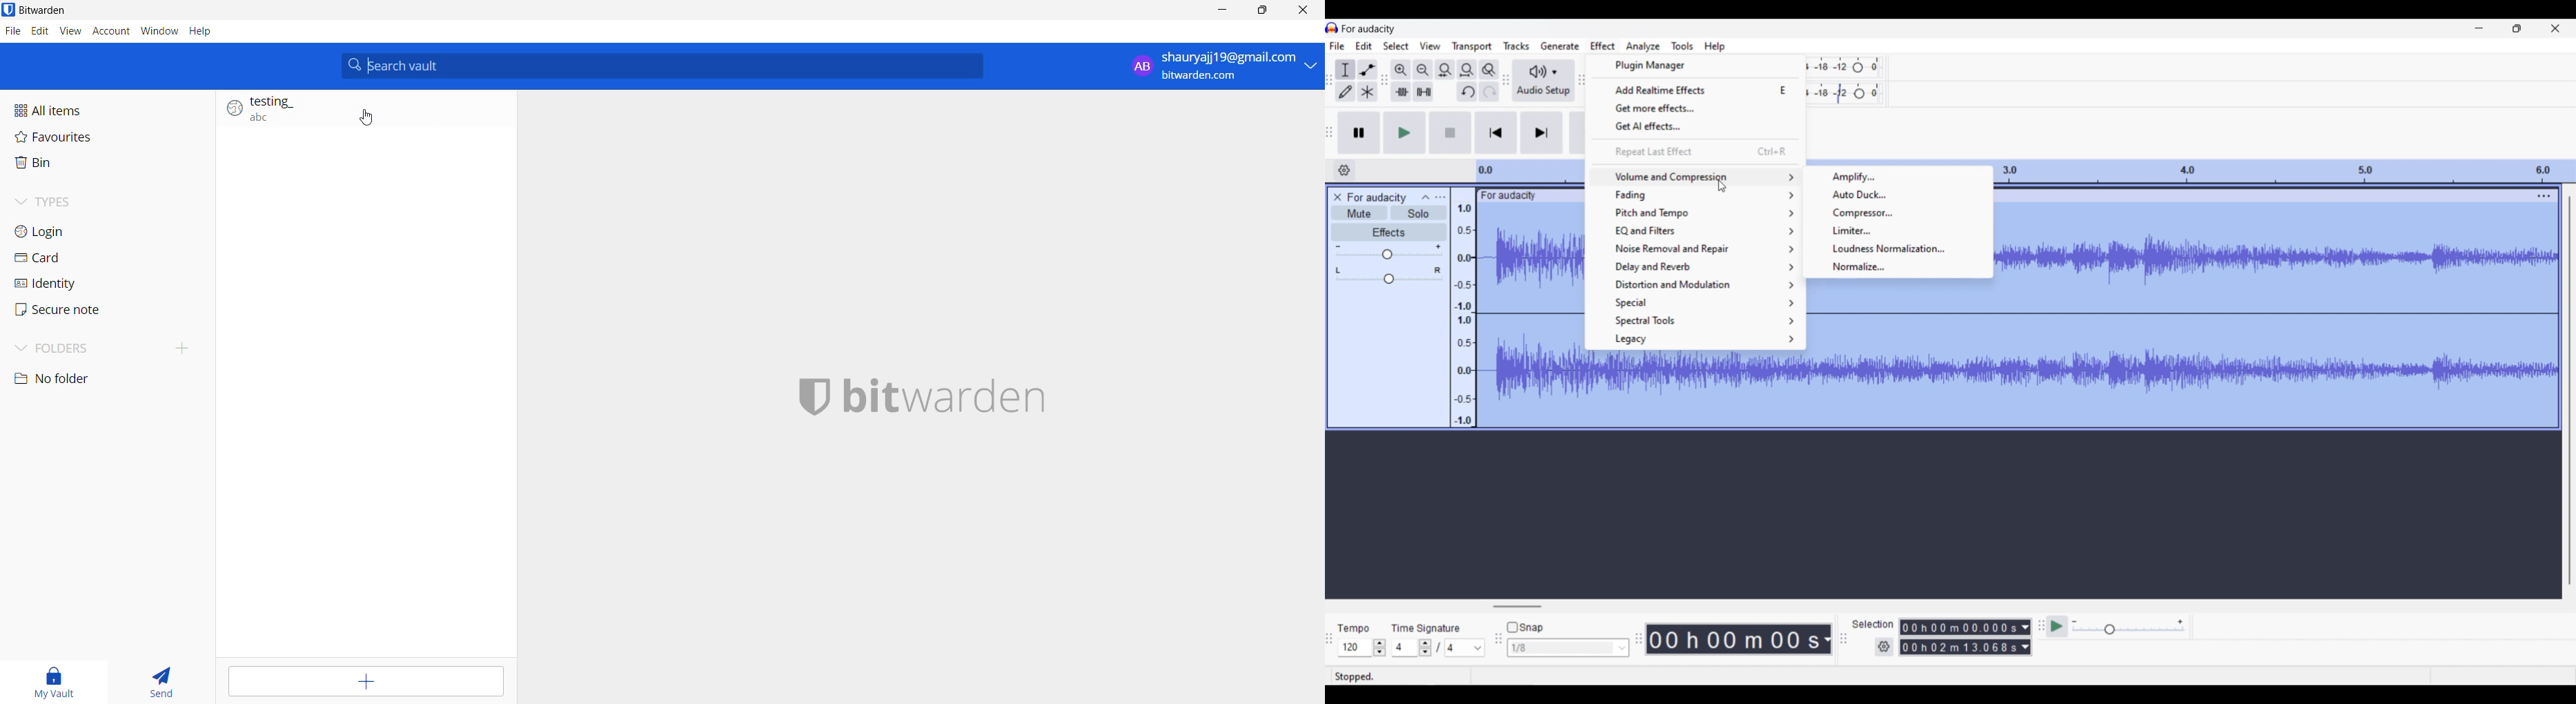 The height and width of the screenshot is (728, 2576). I want to click on Spectral tool, so click(1696, 321).